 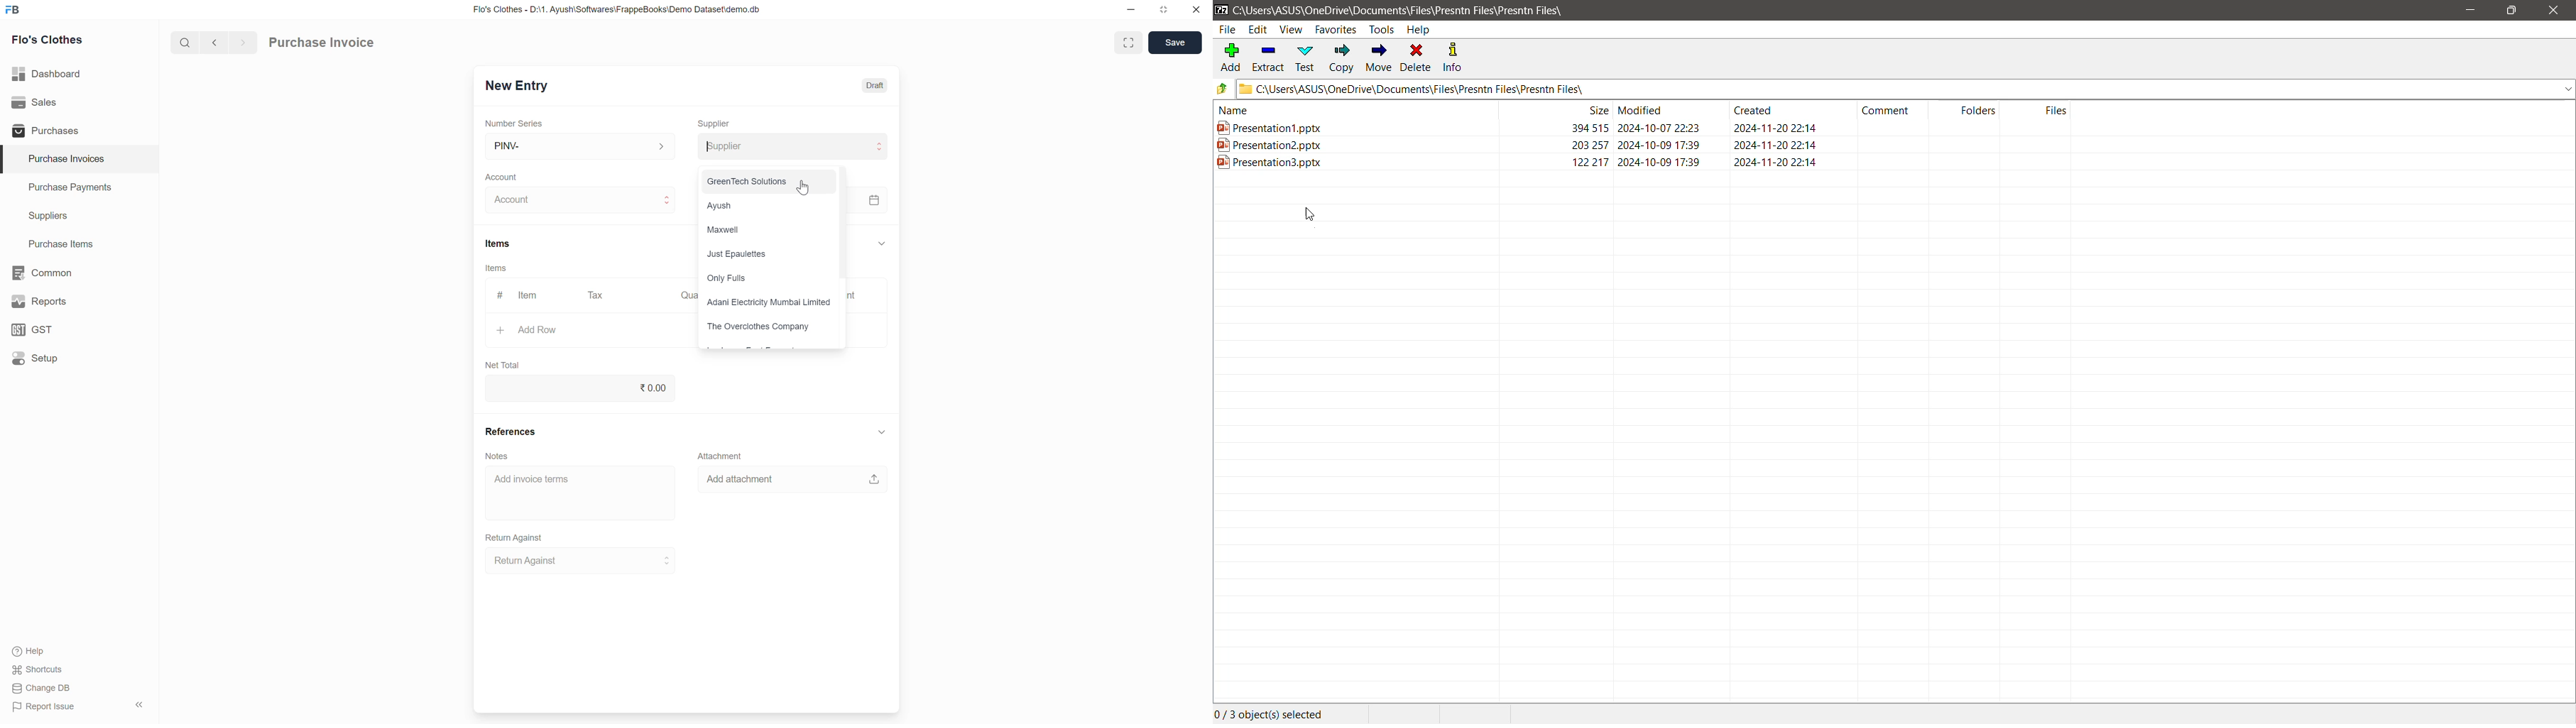 What do you see at coordinates (715, 124) in the screenshot?
I see `Supplier` at bounding box center [715, 124].